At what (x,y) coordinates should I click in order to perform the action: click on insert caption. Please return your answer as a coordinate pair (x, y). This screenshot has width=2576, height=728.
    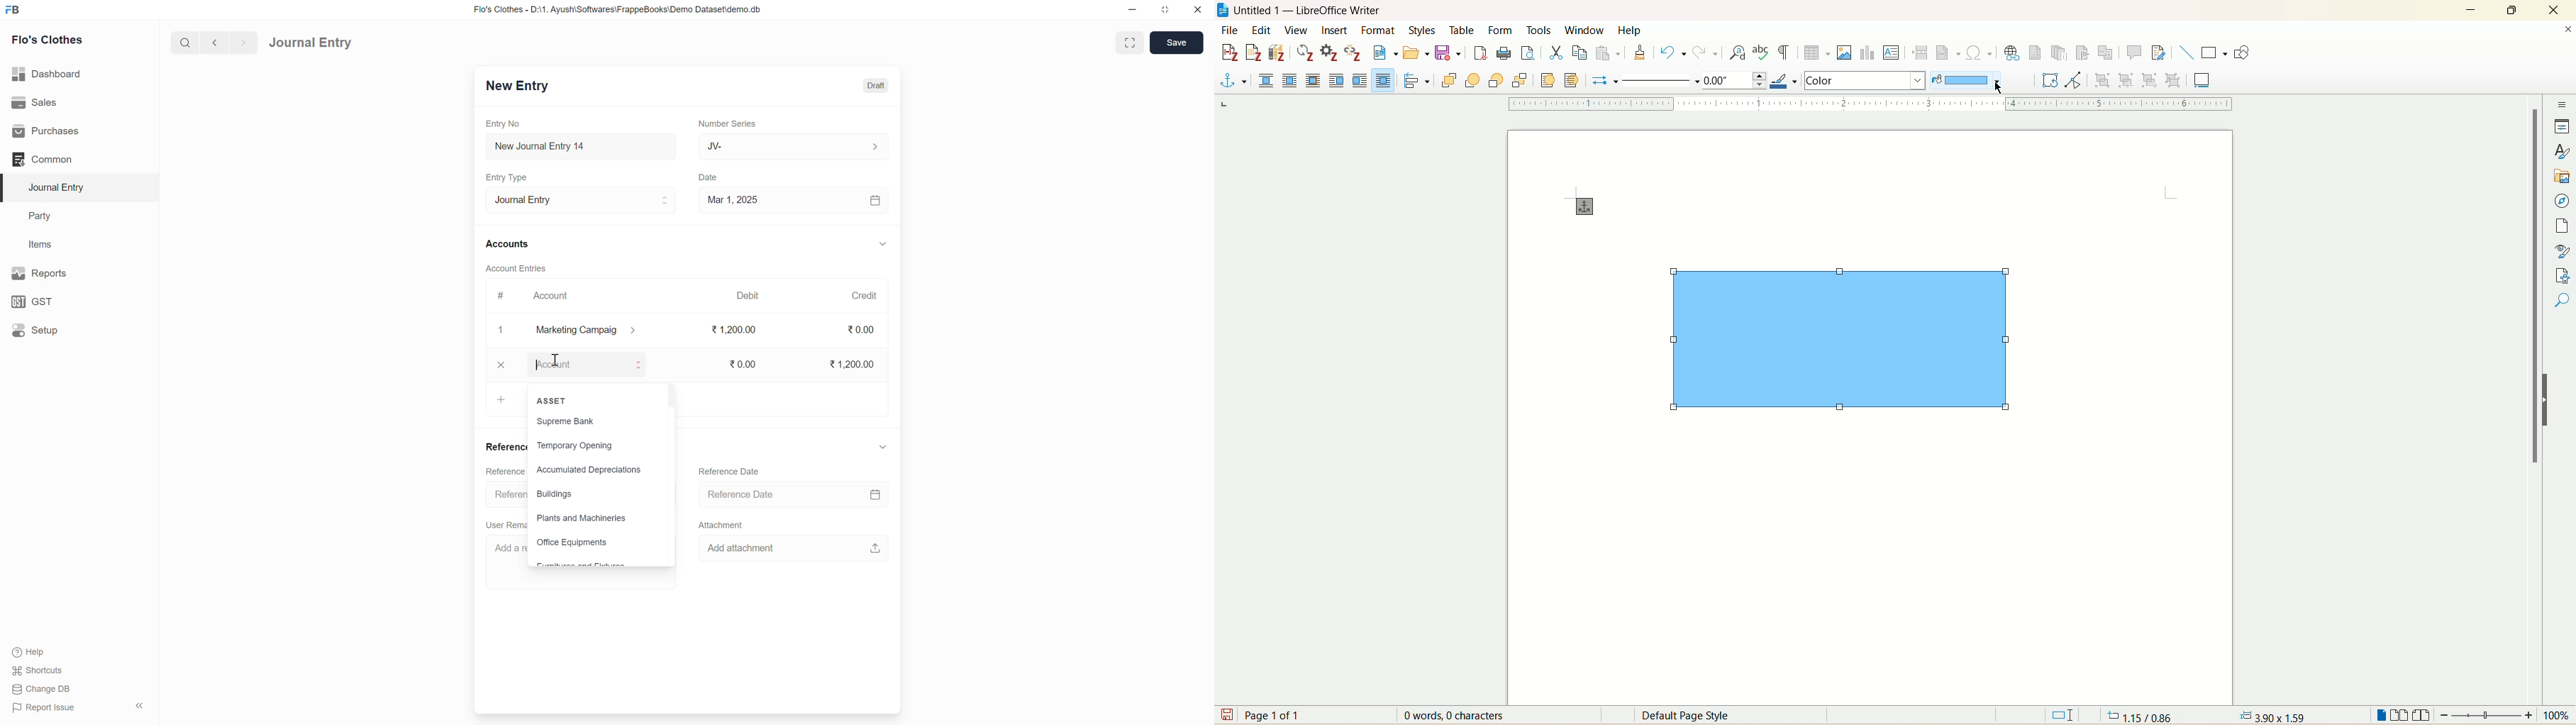
    Looking at the image, I should click on (2203, 79).